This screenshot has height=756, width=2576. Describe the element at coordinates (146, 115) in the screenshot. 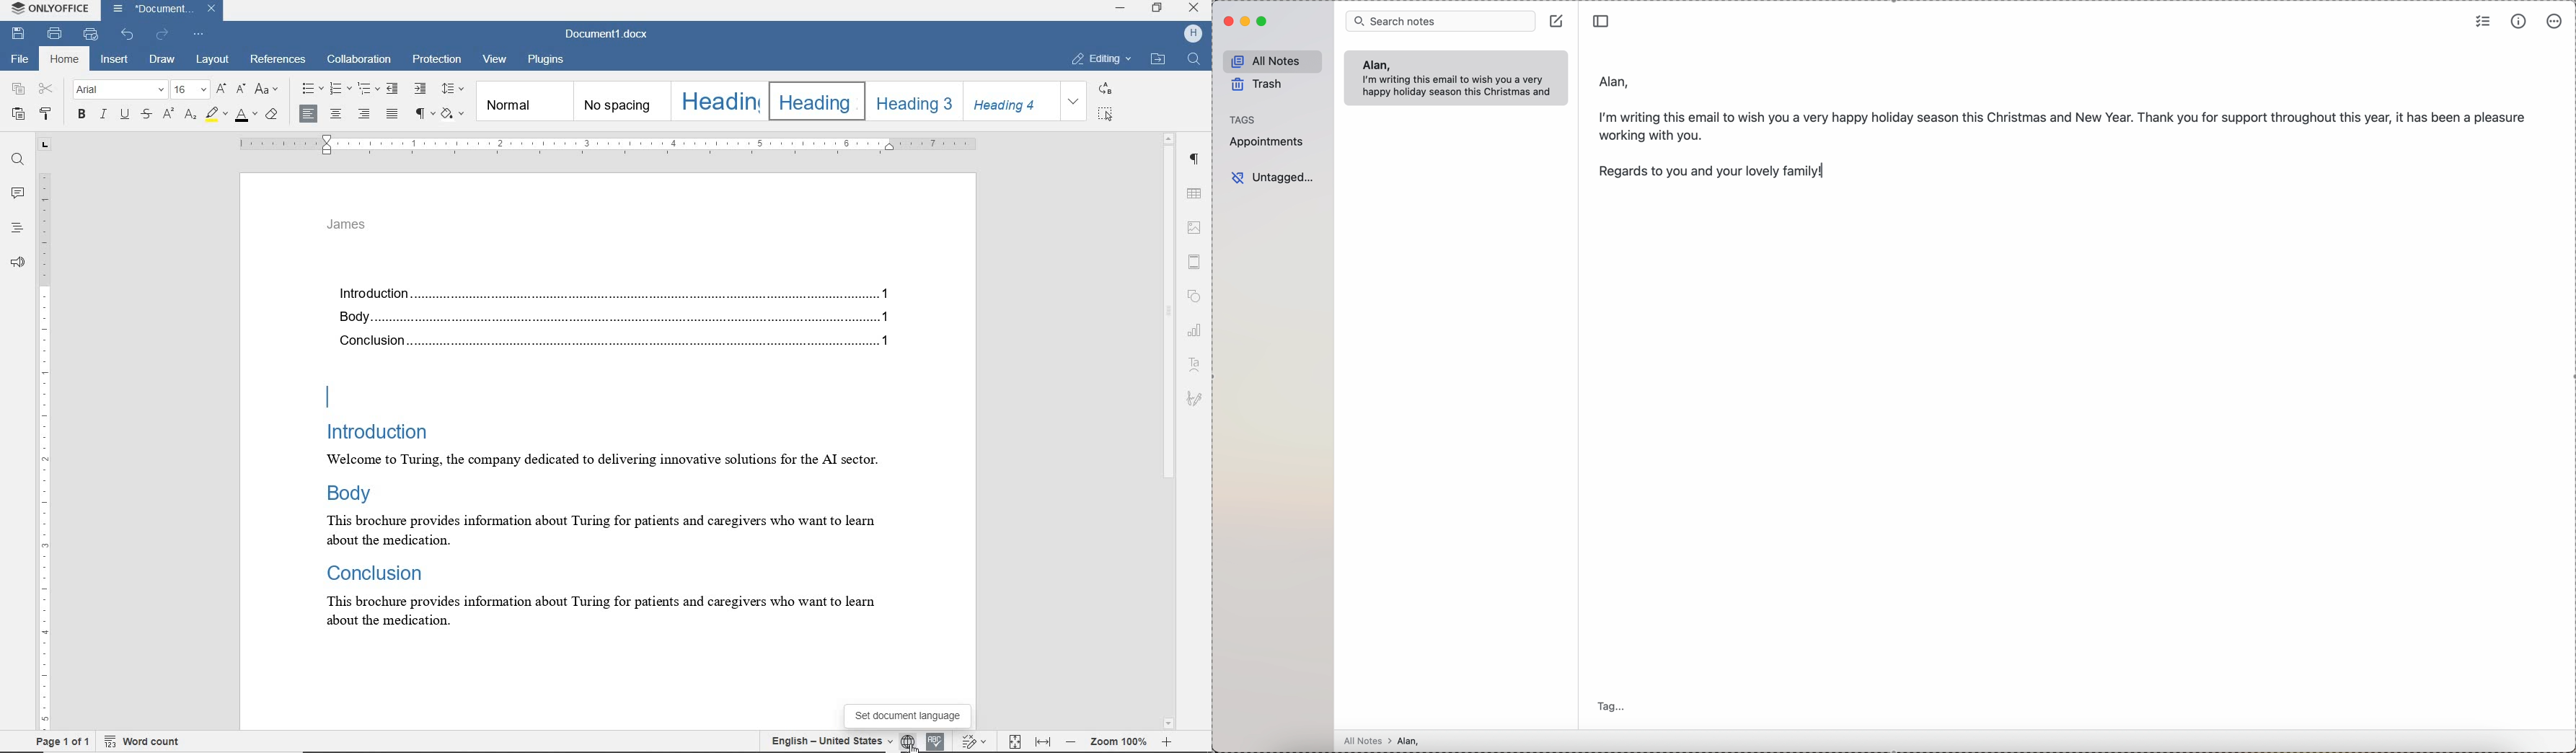

I see `strikethrough` at that location.